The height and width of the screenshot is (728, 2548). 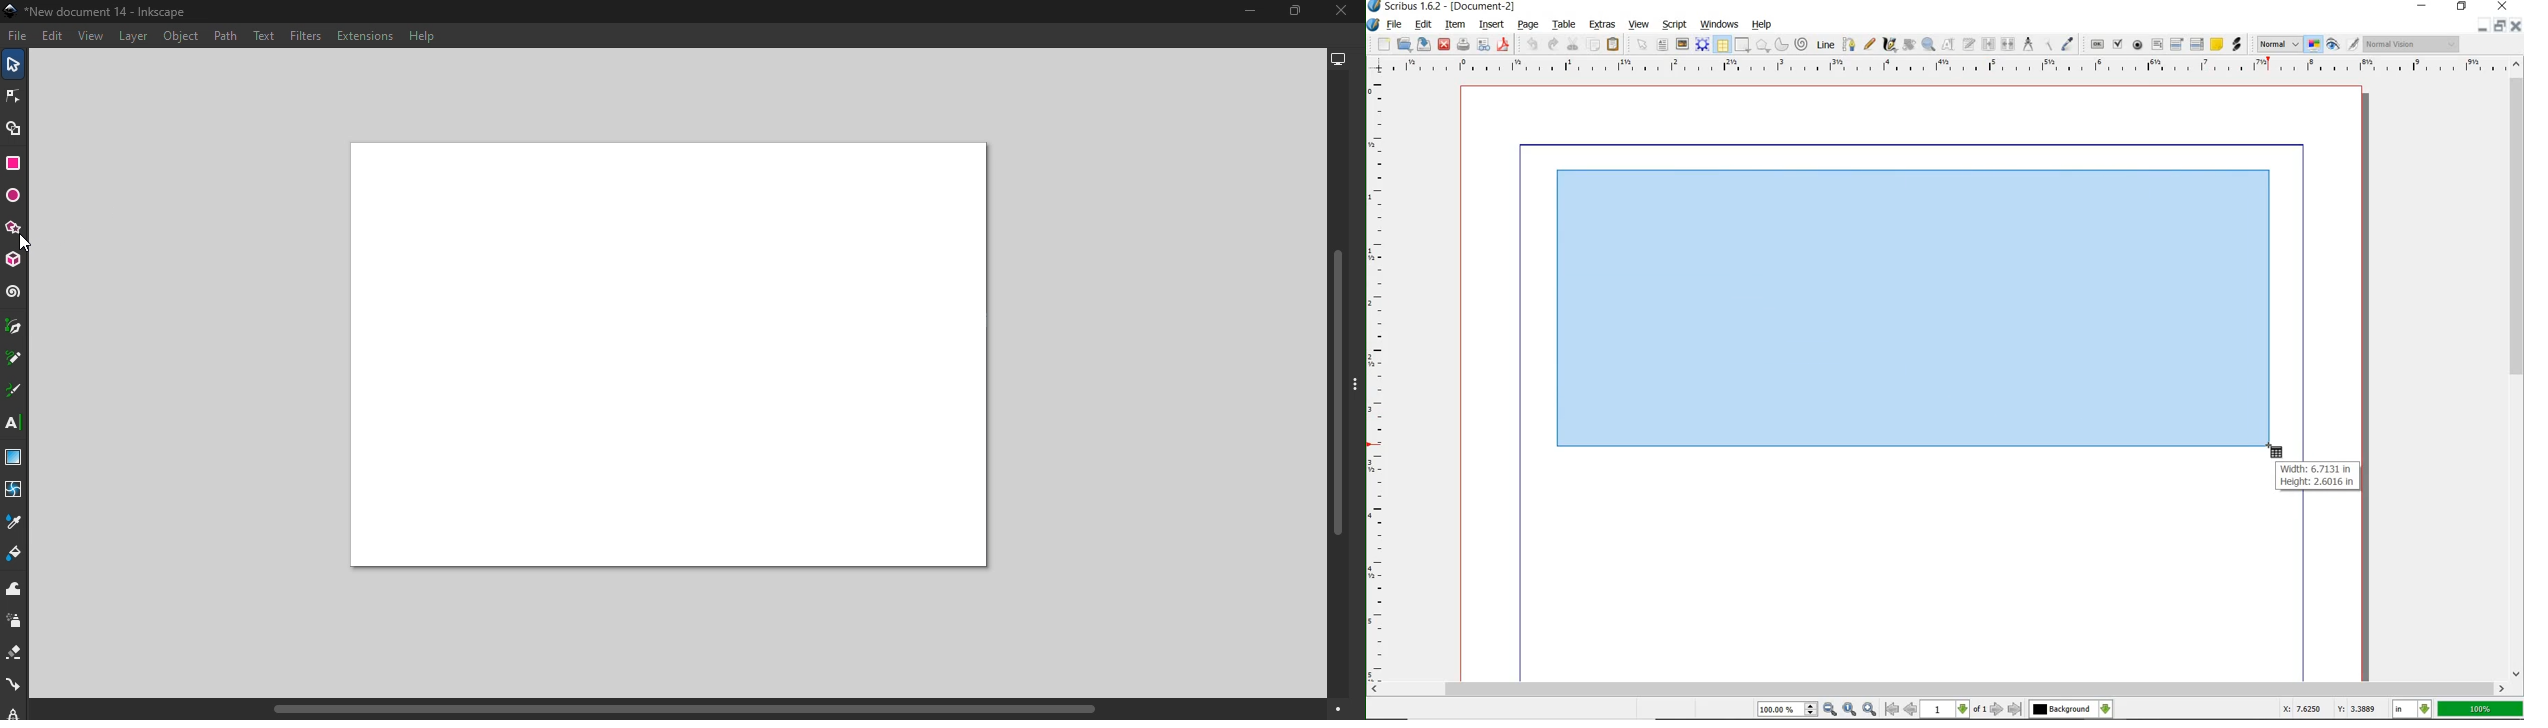 I want to click on toggle color management mode, so click(x=2313, y=44).